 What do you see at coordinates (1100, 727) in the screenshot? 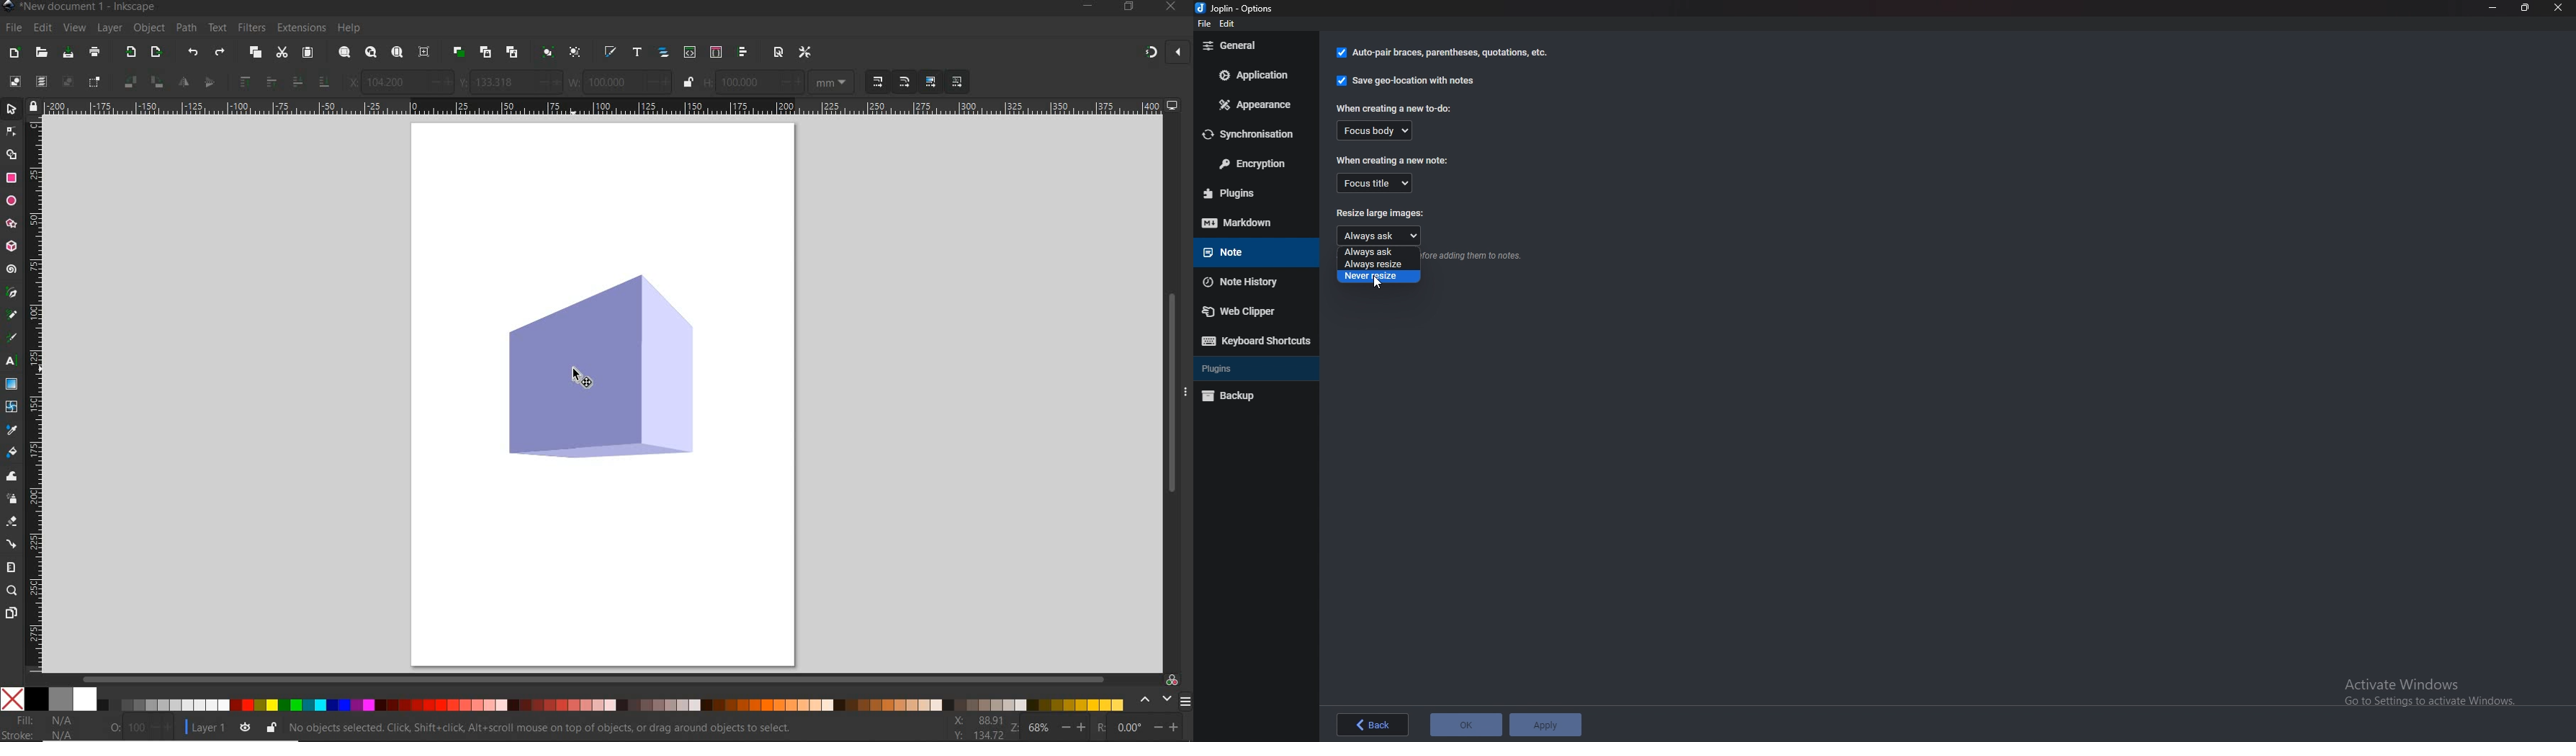
I see `ROTATION` at bounding box center [1100, 727].